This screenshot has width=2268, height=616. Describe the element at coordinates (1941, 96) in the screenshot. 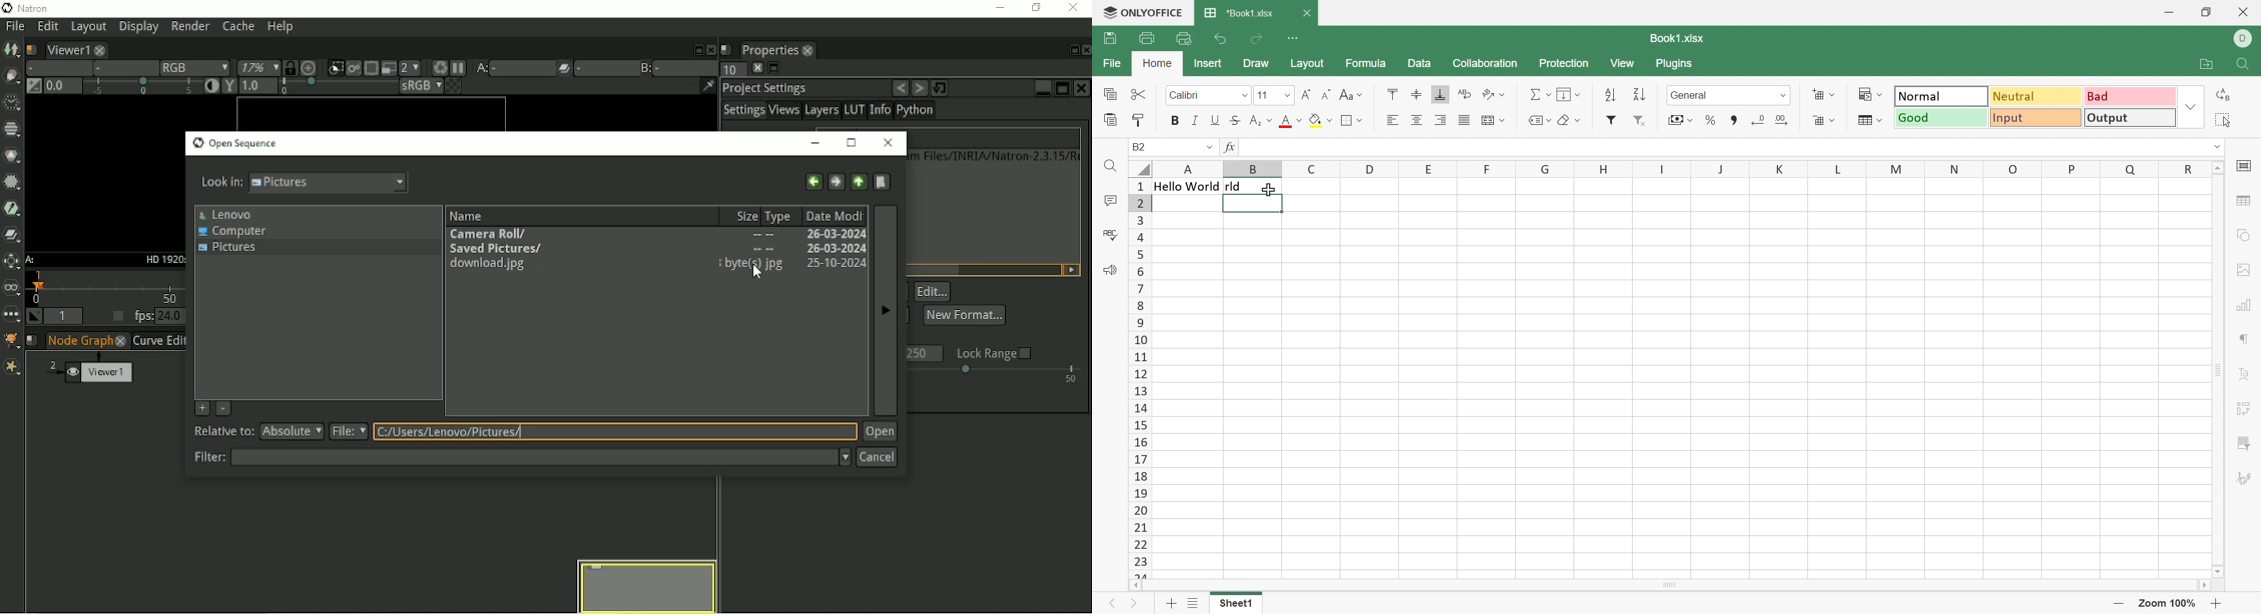

I see `Normal` at that location.